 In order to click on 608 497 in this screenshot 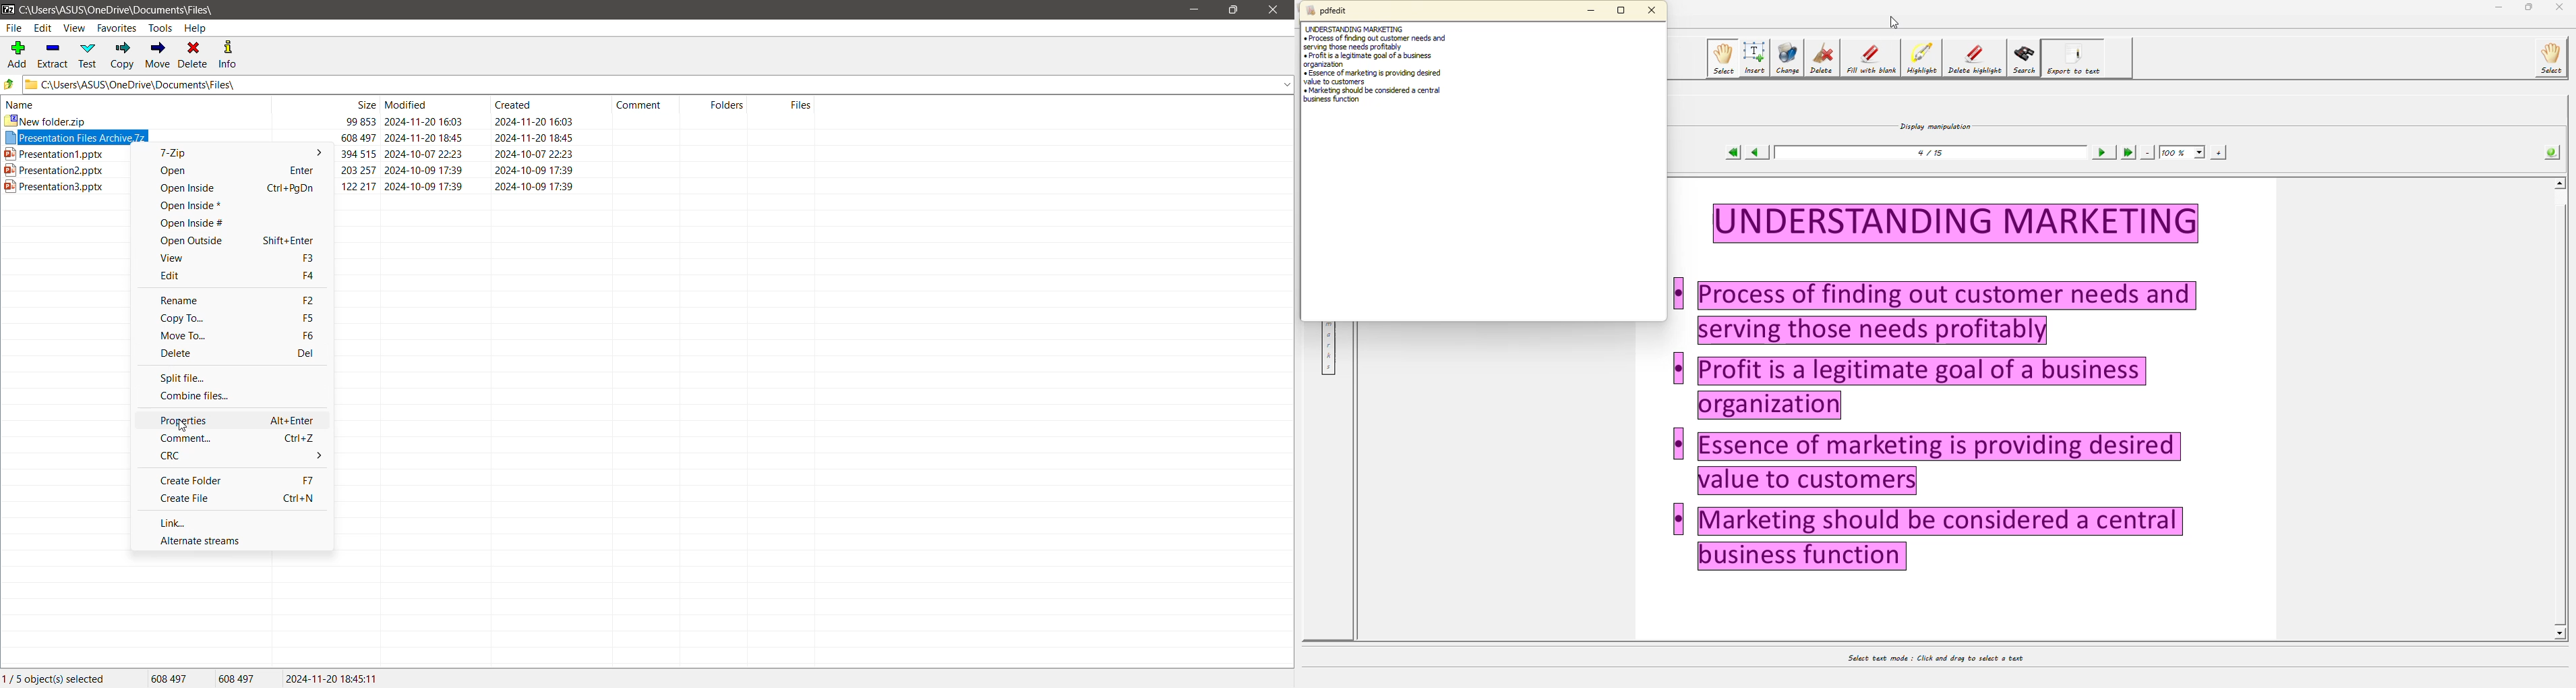, I will do `click(237, 677)`.